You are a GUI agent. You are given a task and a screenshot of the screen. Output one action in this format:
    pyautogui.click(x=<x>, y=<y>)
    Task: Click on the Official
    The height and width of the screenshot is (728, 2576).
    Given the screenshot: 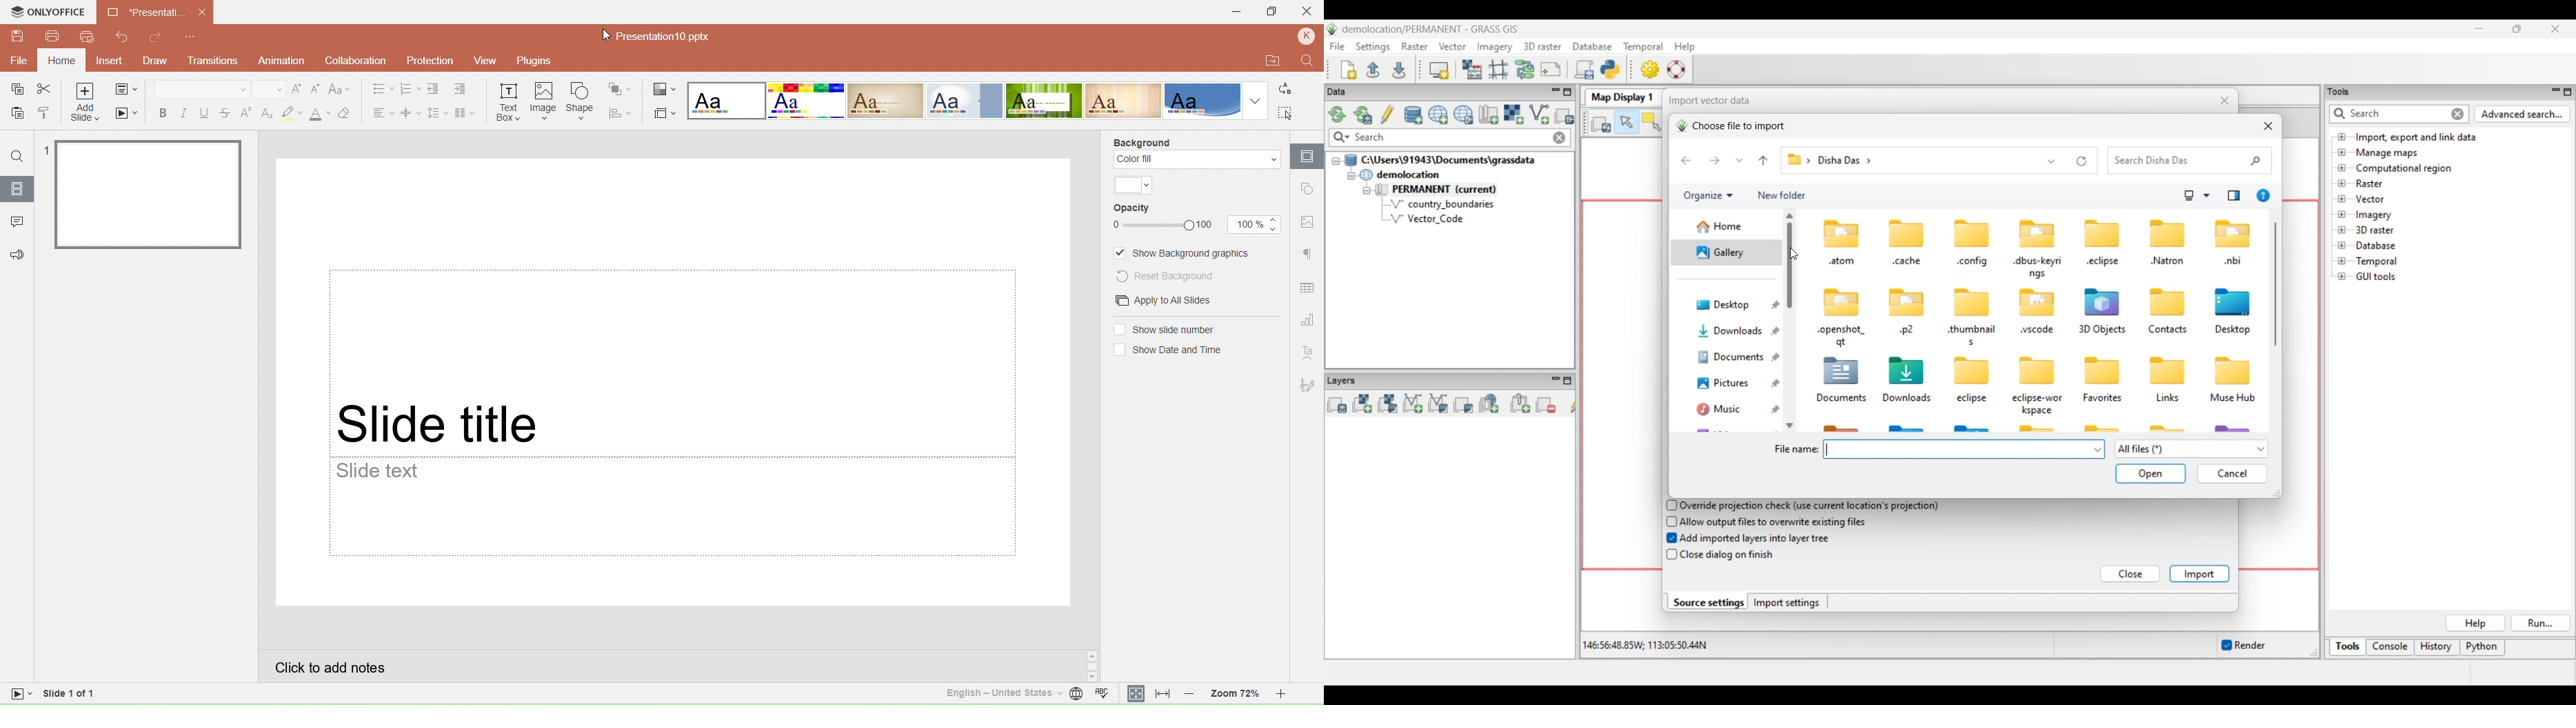 What is the action you would take?
    pyautogui.click(x=964, y=101)
    